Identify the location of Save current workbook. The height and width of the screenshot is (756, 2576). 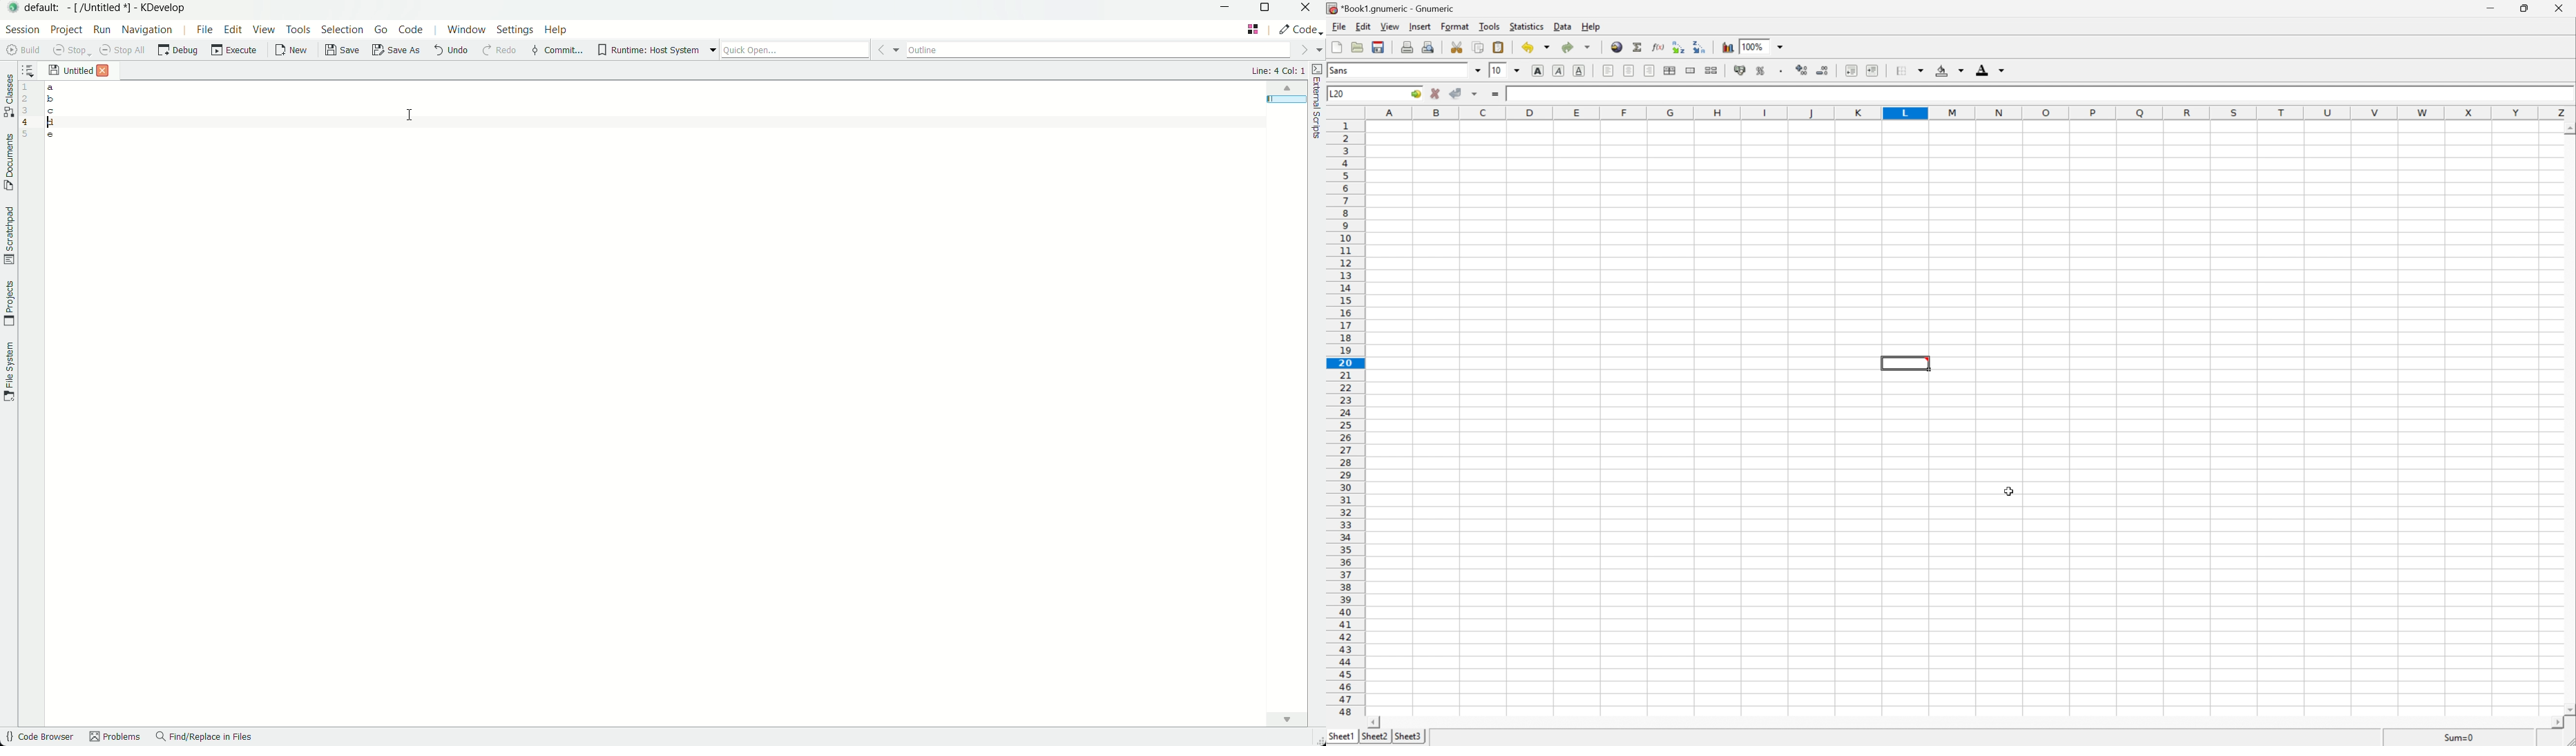
(1379, 47).